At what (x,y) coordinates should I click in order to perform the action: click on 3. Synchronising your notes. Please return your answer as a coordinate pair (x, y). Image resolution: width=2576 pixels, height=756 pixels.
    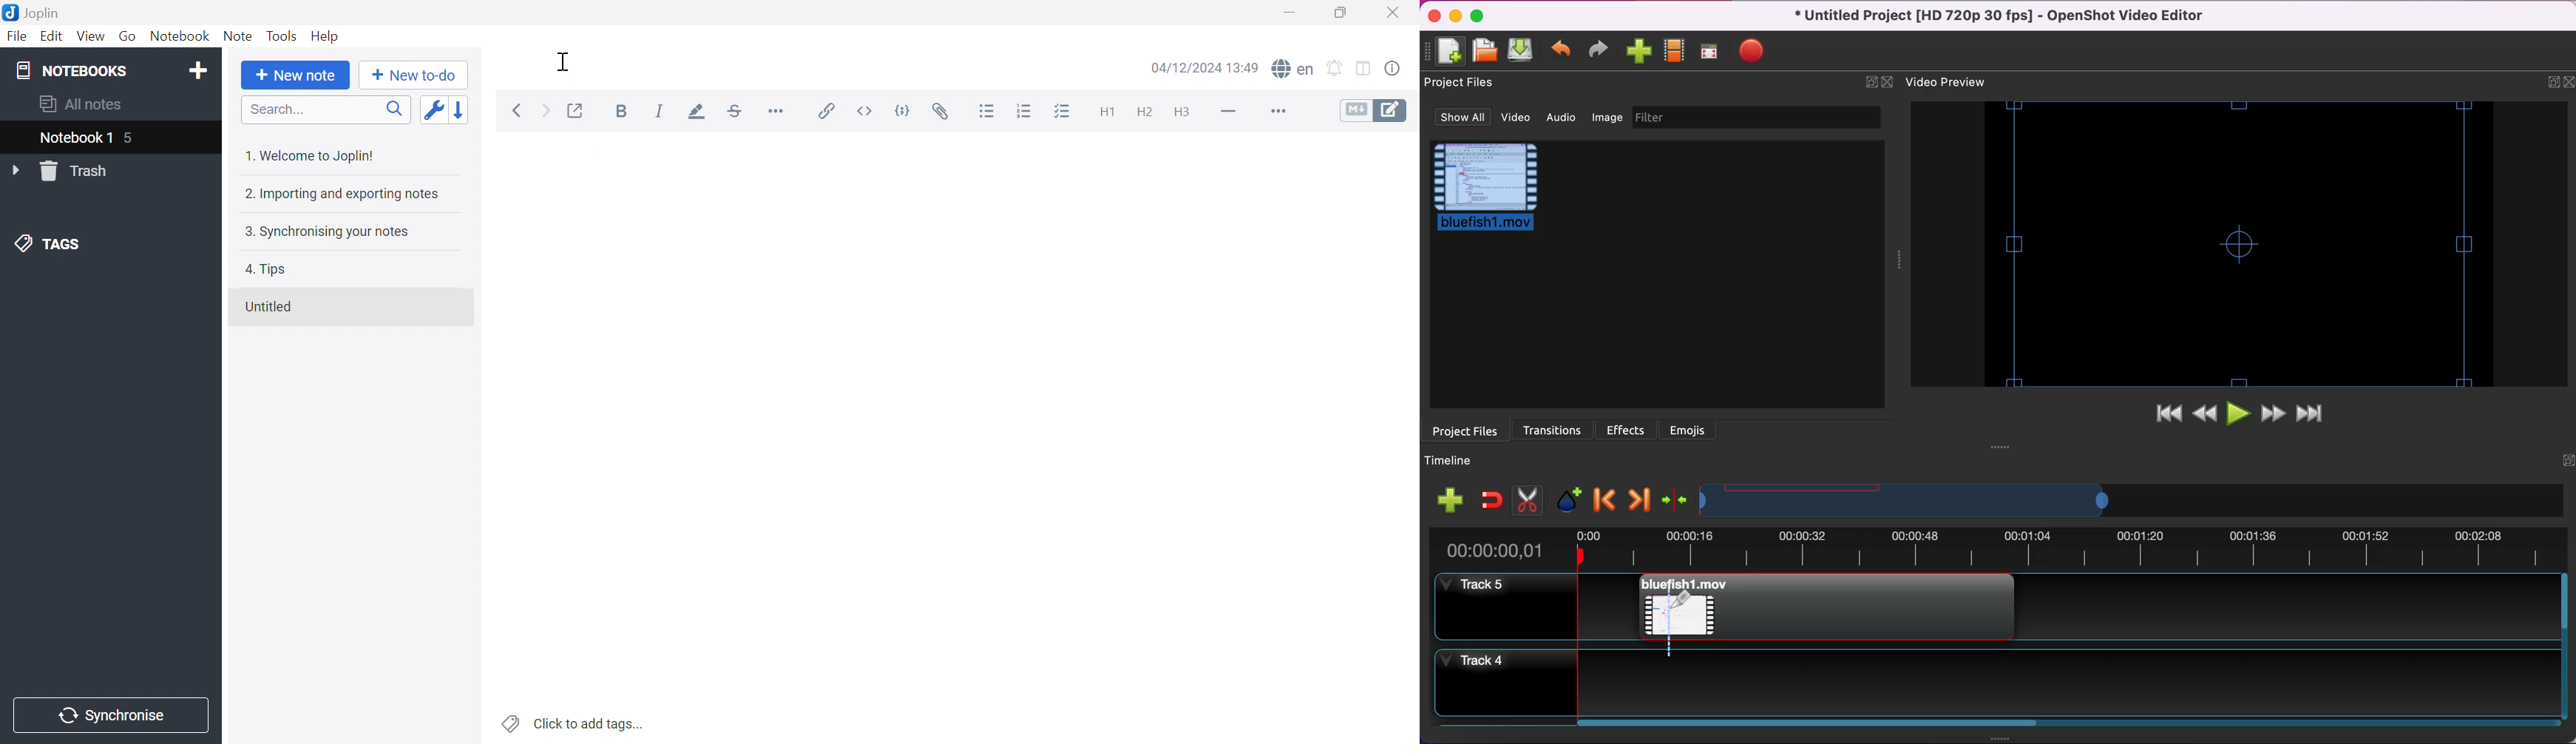
    Looking at the image, I should click on (327, 234).